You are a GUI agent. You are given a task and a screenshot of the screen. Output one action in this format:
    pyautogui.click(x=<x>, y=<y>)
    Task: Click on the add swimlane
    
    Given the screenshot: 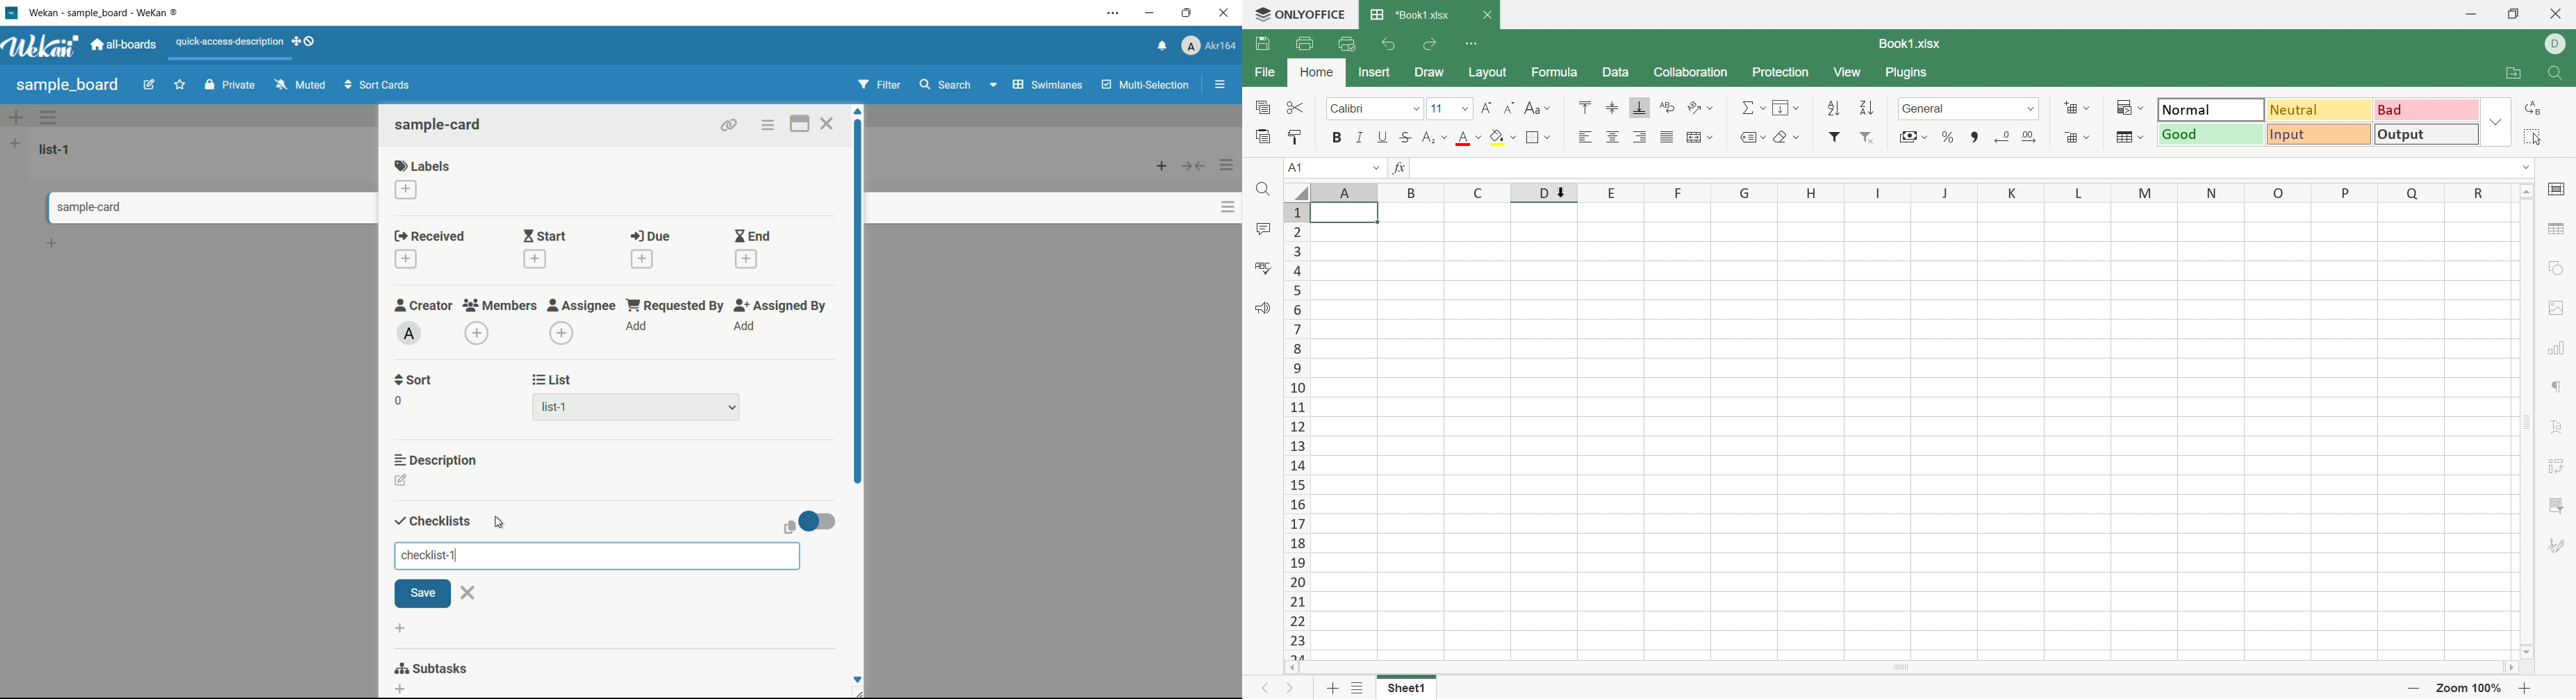 What is the action you would take?
    pyautogui.click(x=15, y=117)
    